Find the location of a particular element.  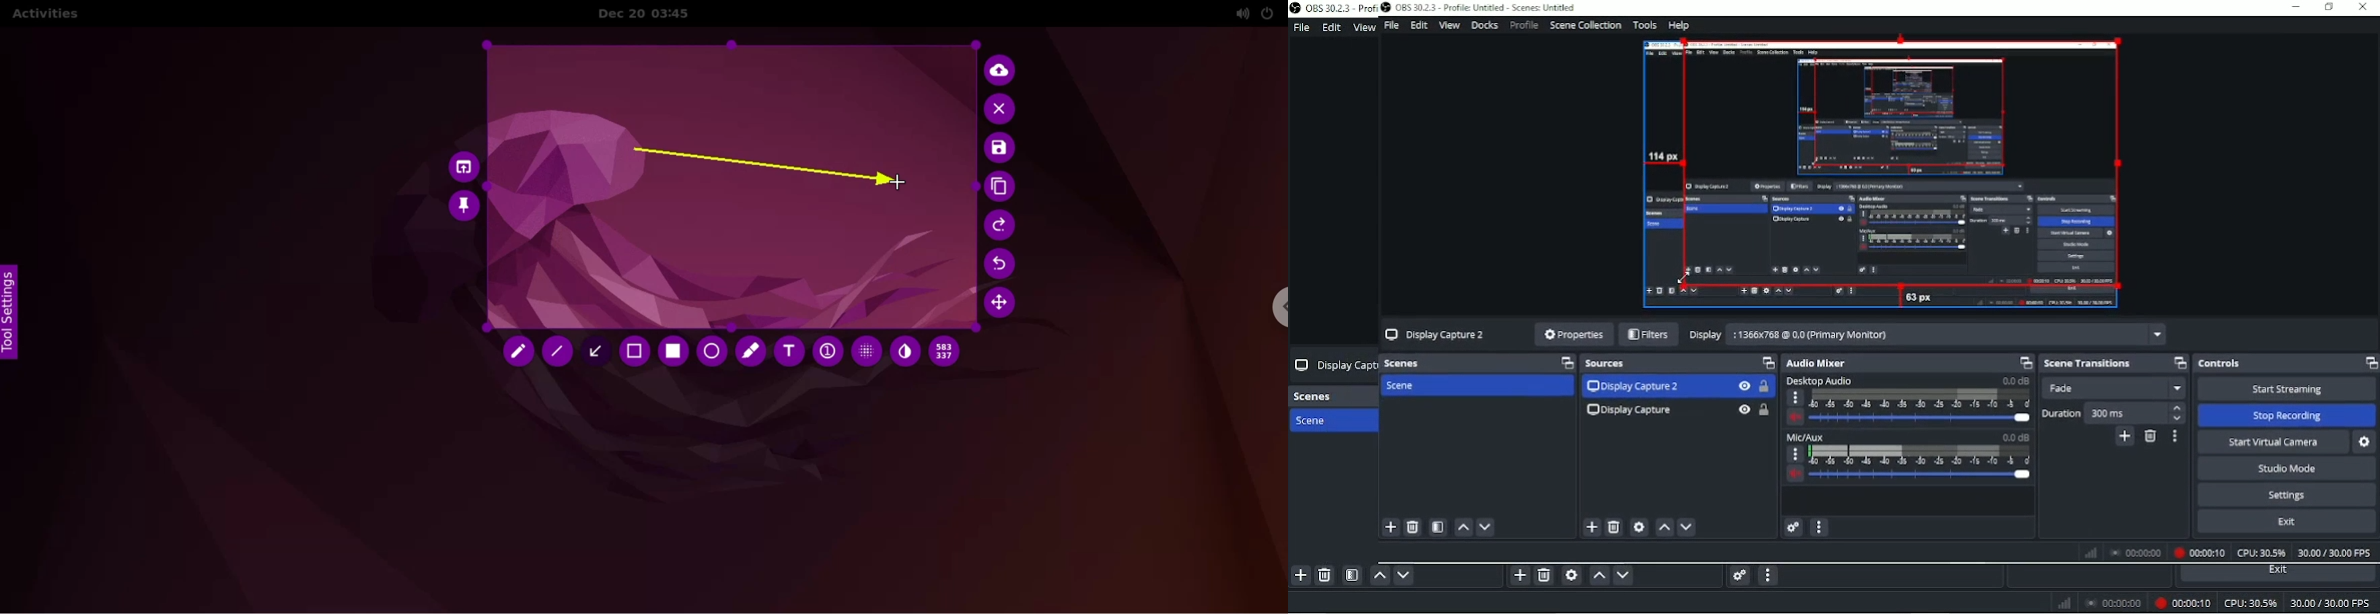

Network is located at coordinates (2092, 552).